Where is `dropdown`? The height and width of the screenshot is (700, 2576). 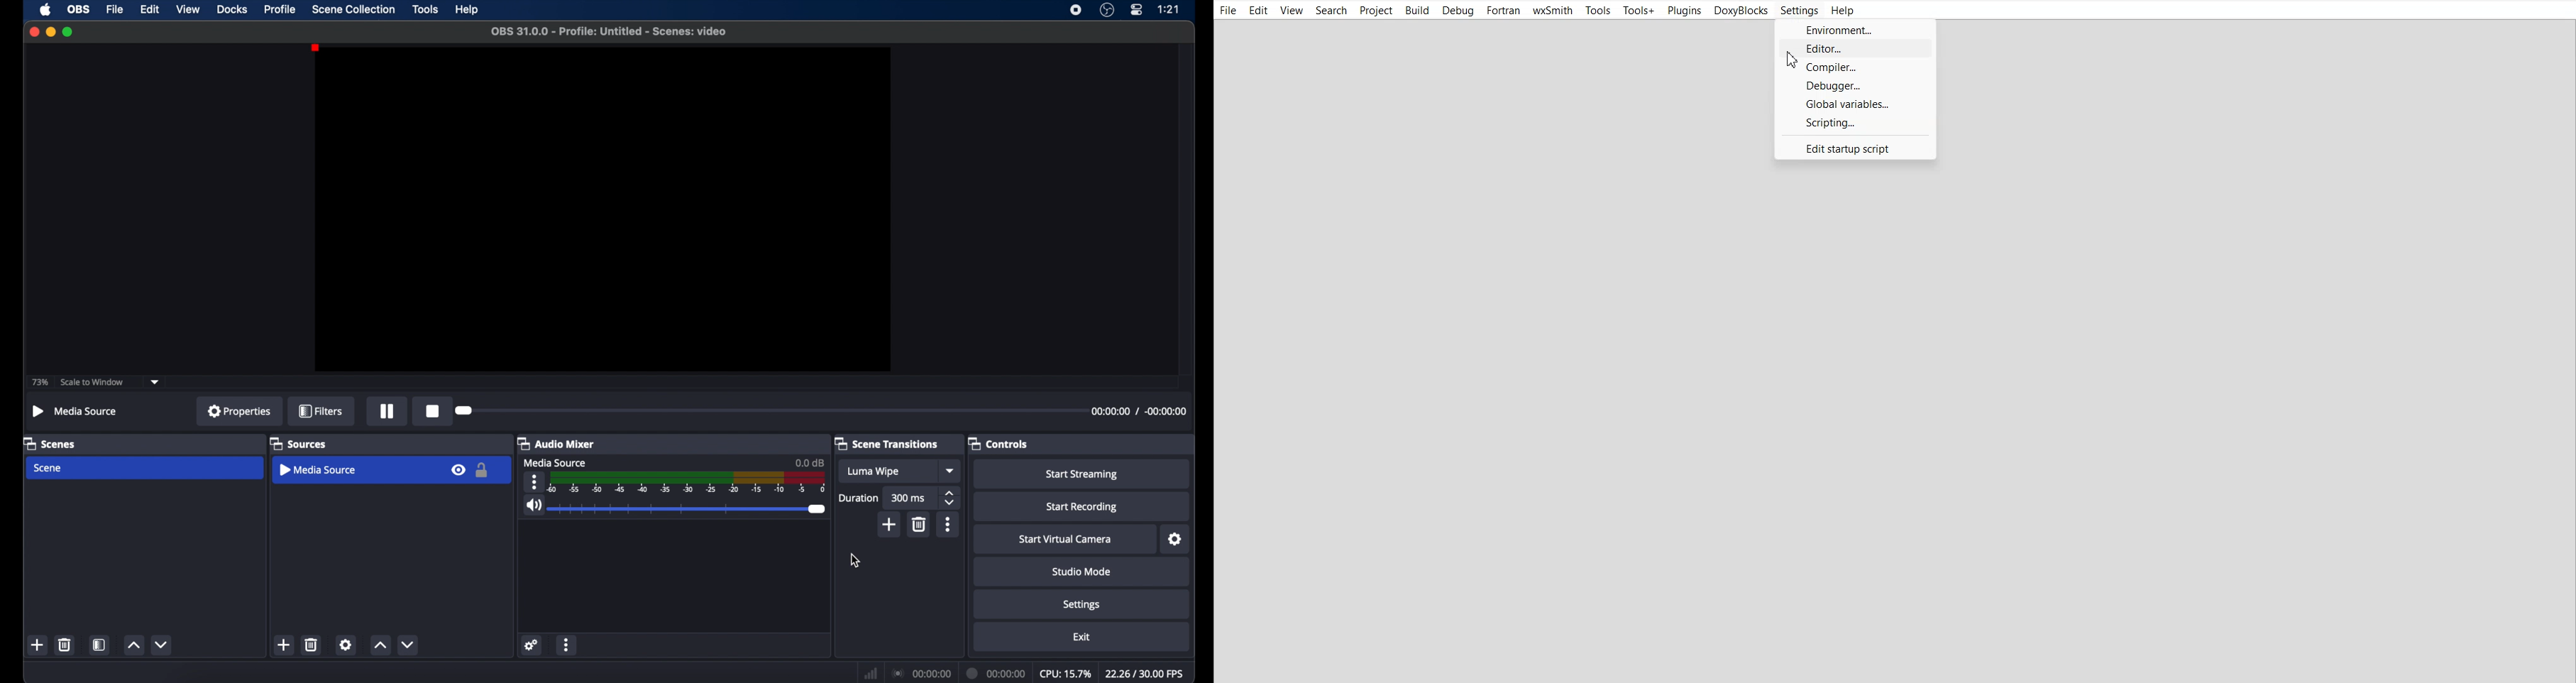 dropdown is located at coordinates (156, 381).